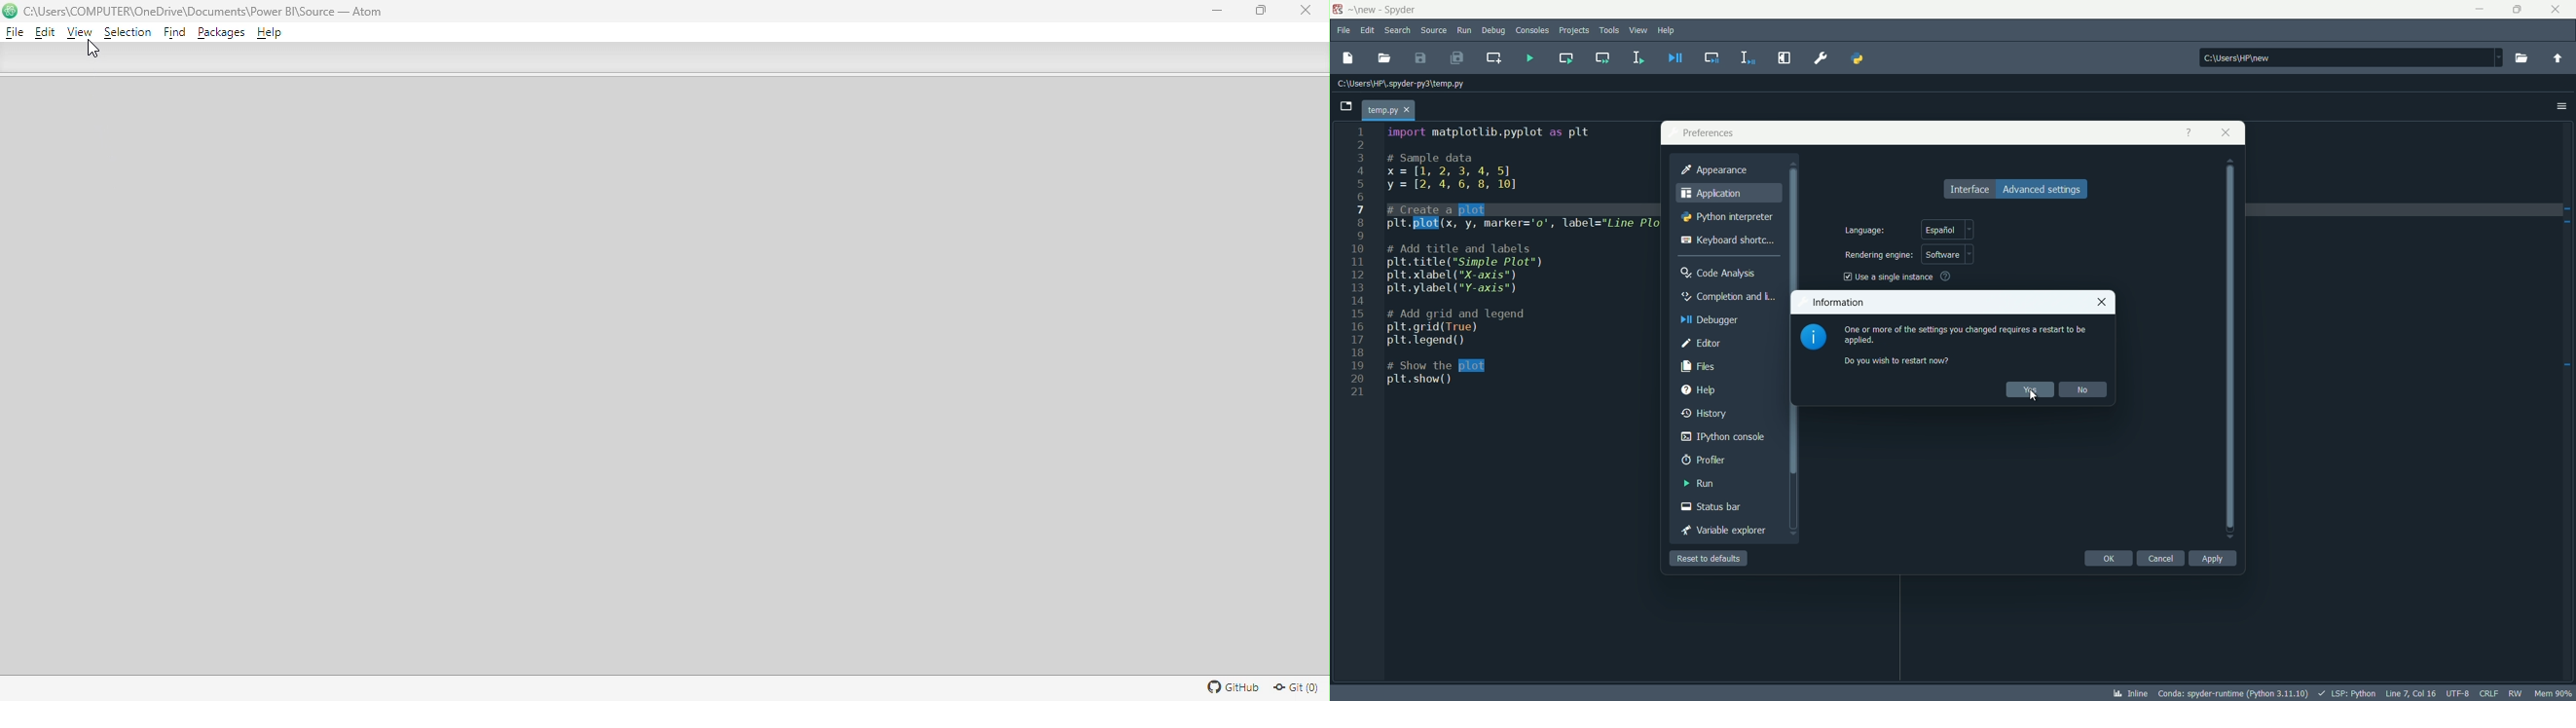  Describe the element at coordinates (1610, 31) in the screenshot. I see `tools` at that location.